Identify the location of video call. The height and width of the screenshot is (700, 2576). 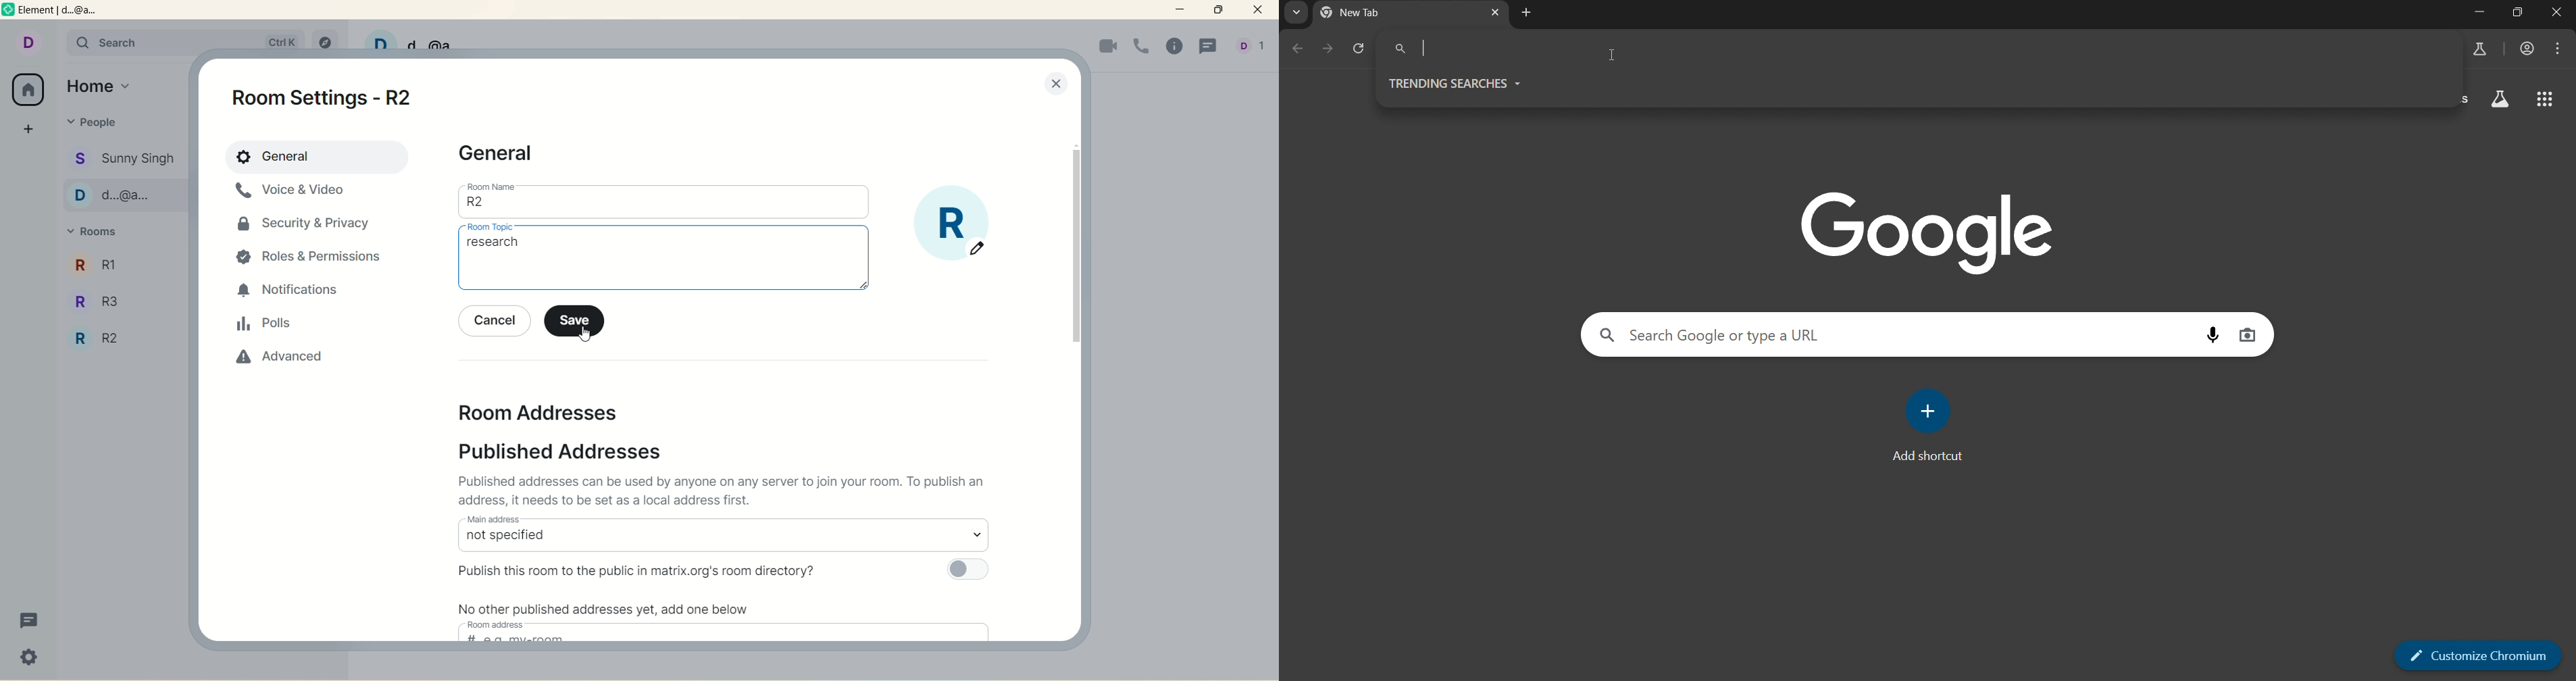
(1107, 47).